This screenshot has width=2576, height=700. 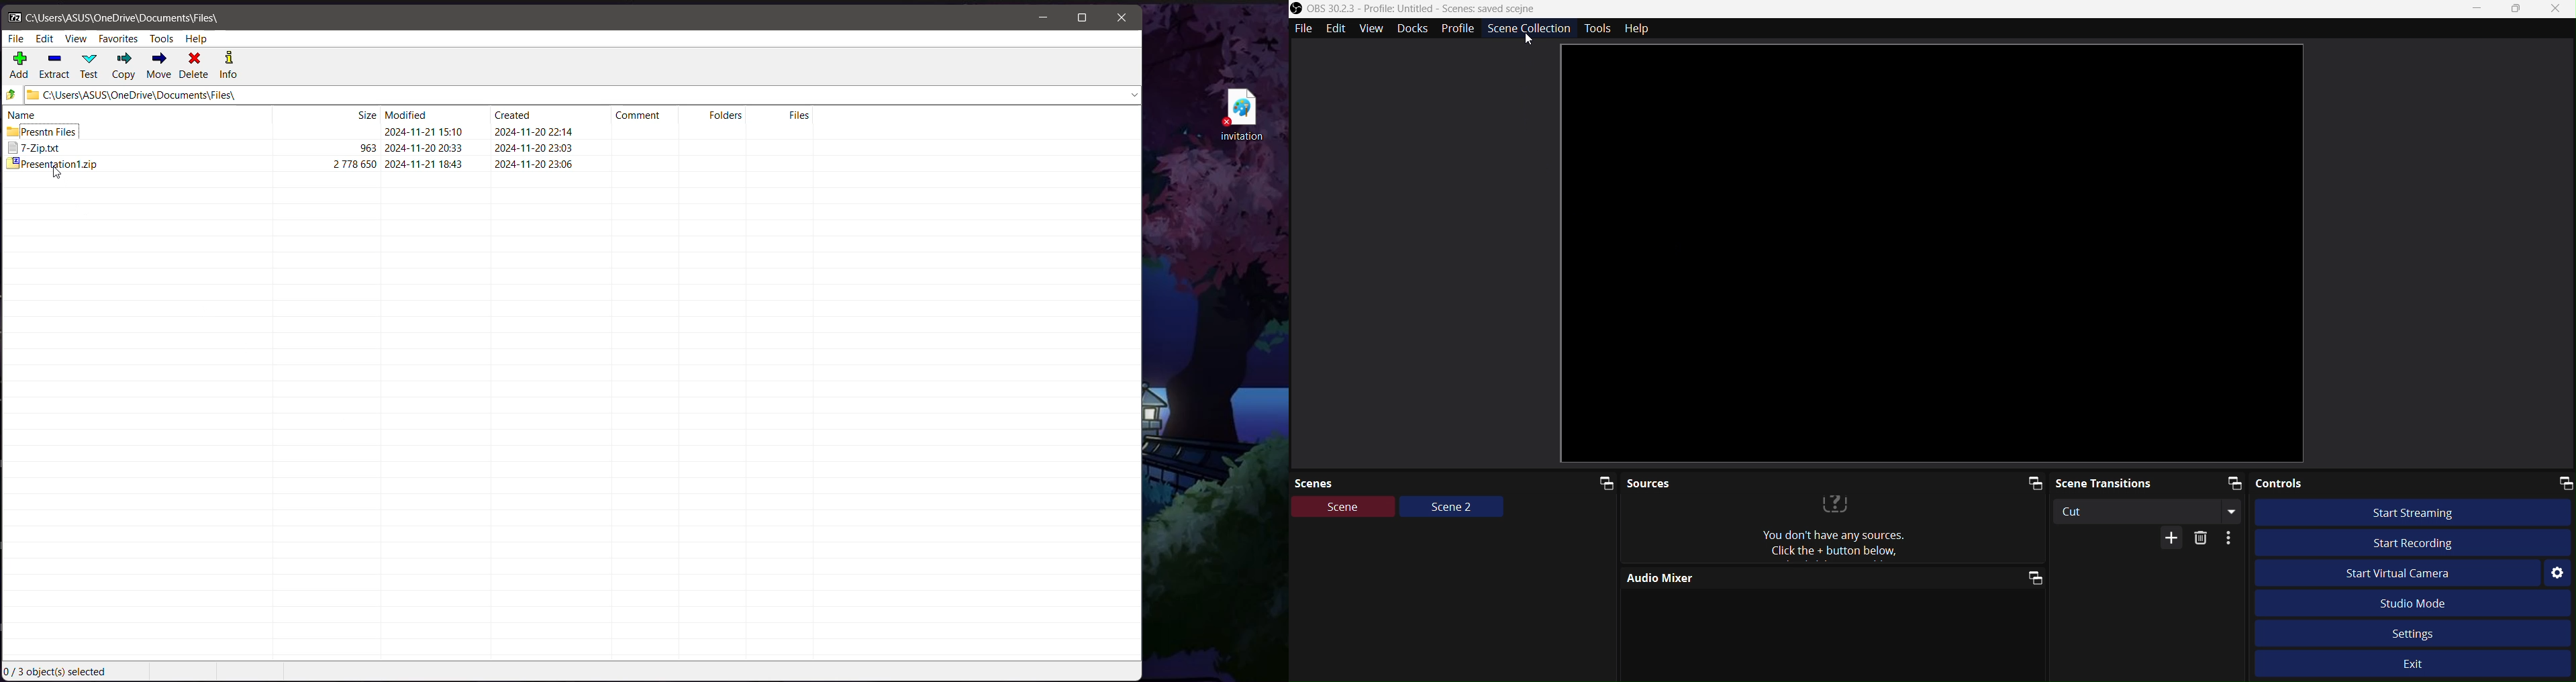 I want to click on Scenecollection, so click(x=1530, y=30).